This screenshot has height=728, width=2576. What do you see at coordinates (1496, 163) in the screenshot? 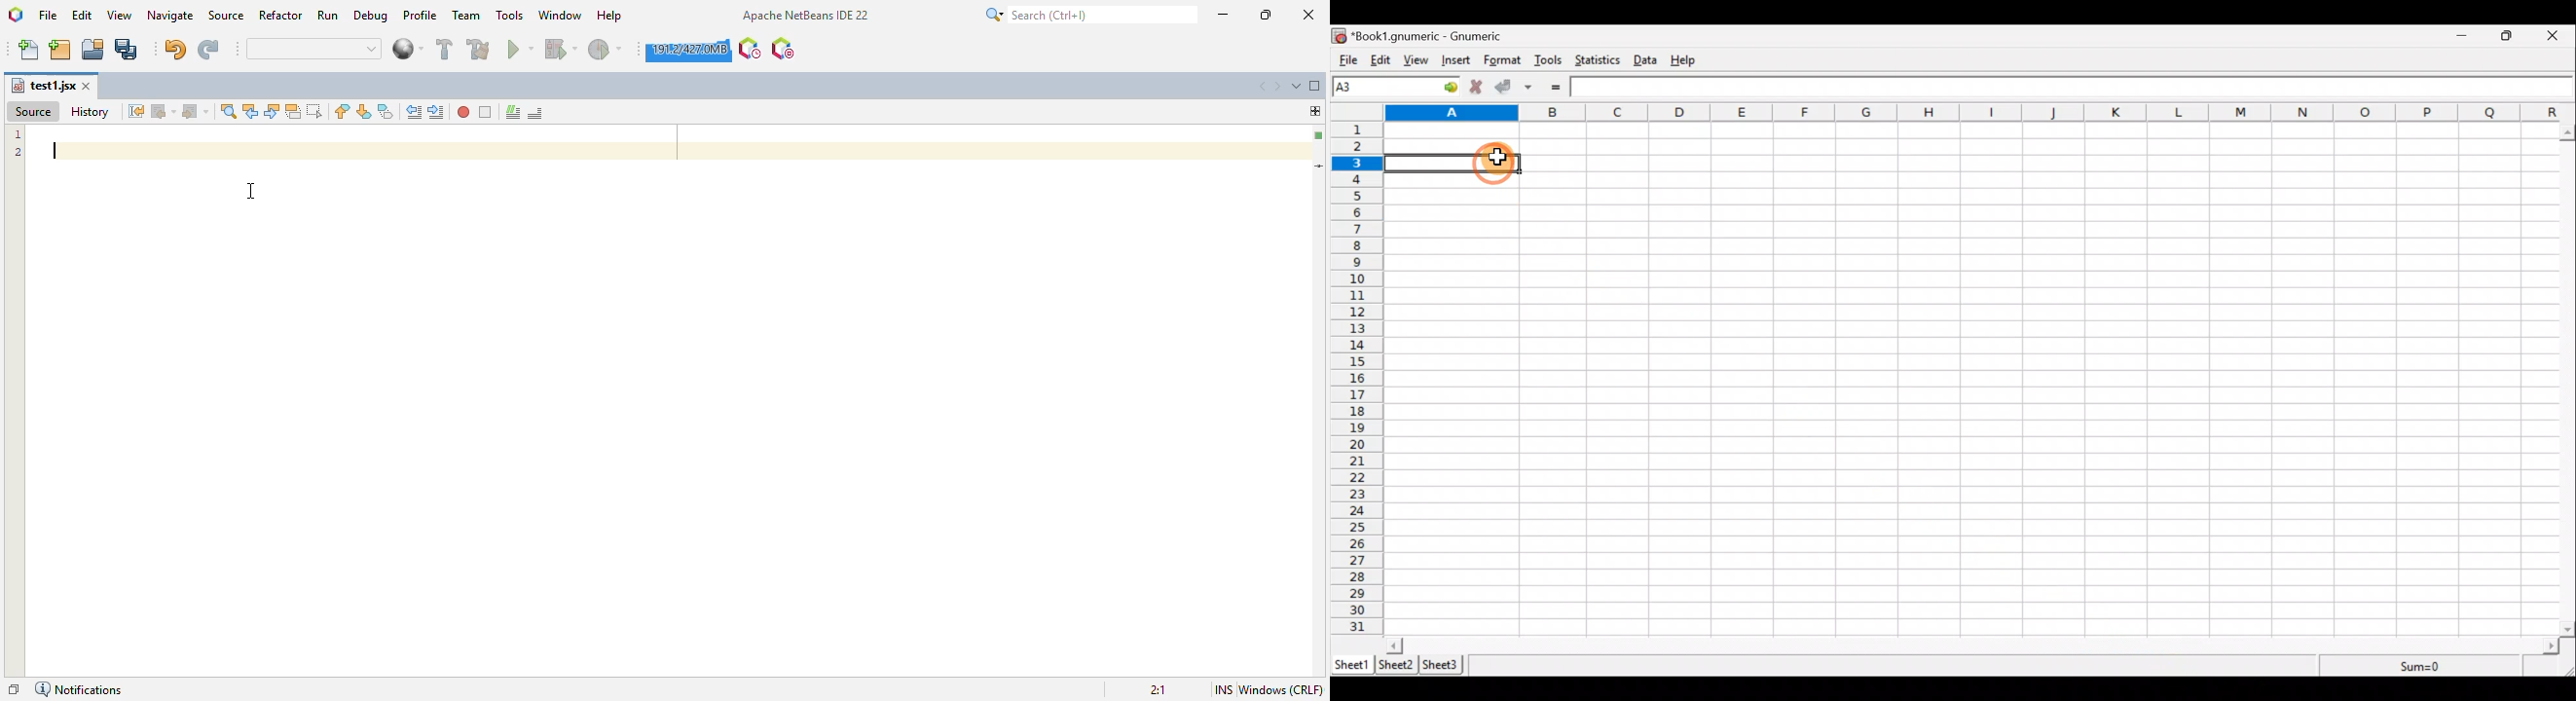
I see `Cursor on cell A3` at bounding box center [1496, 163].